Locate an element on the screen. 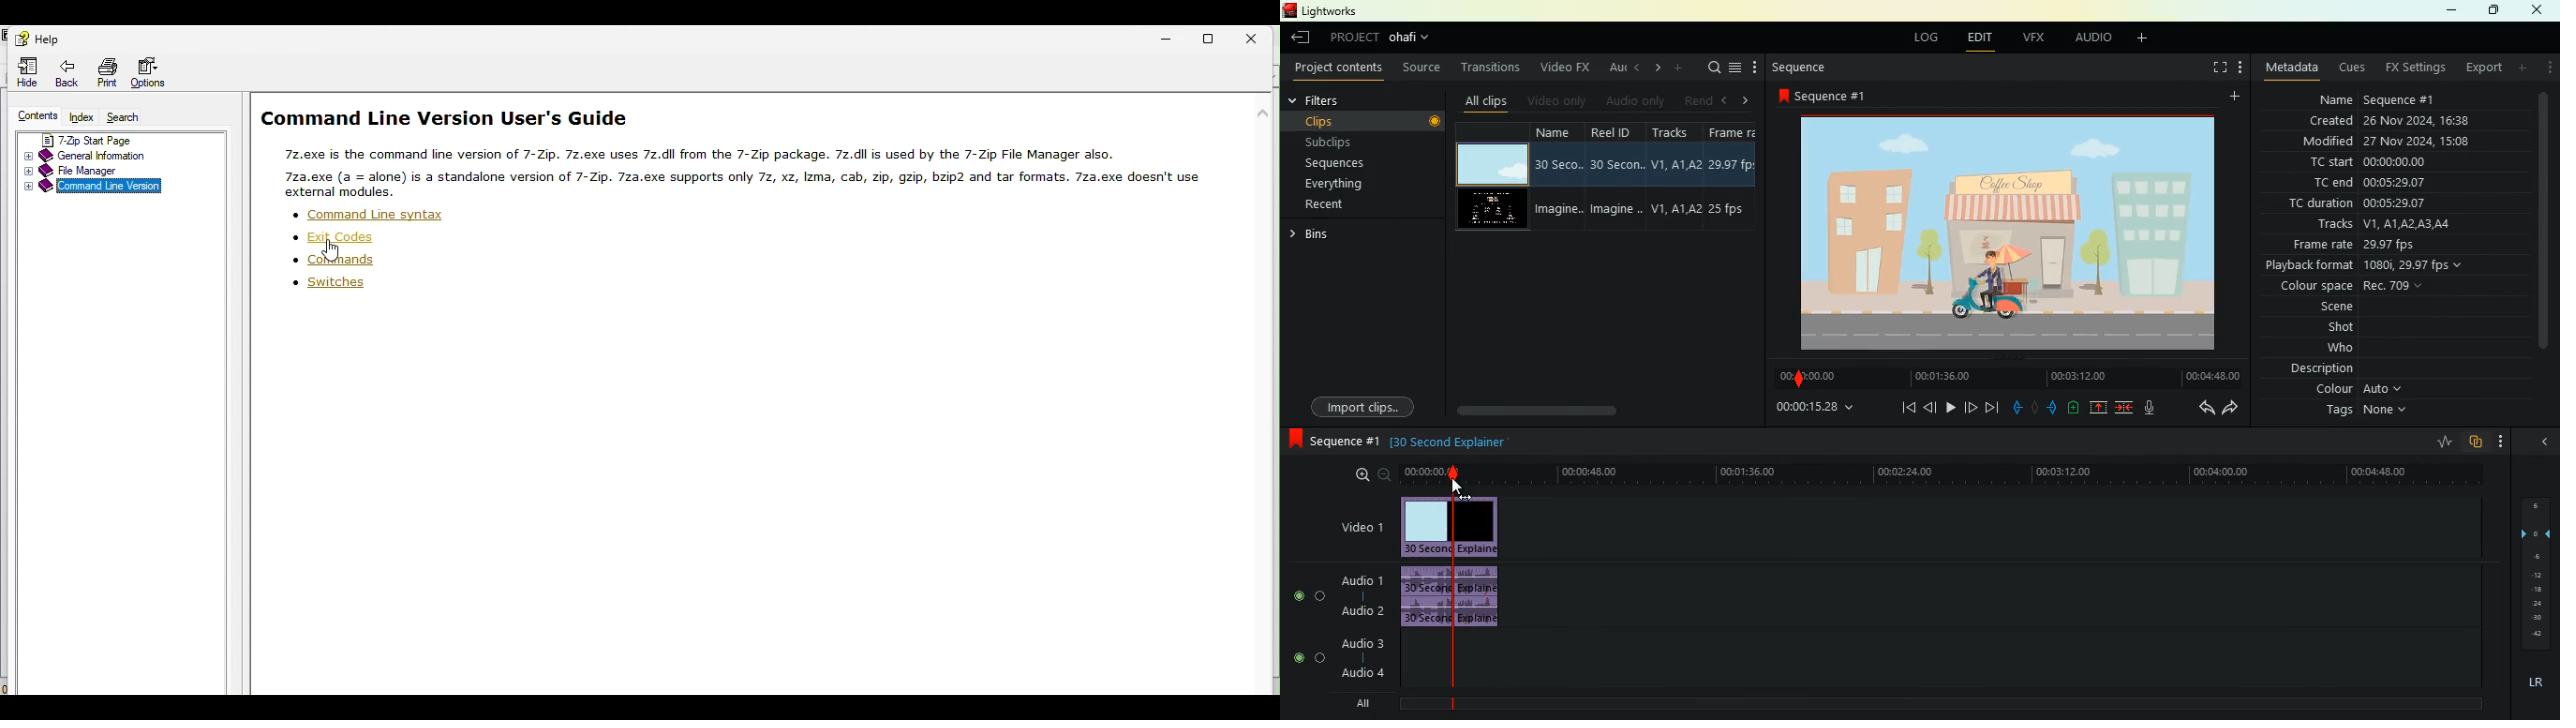 The width and height of the screenshot is (2576, 728). File manager is located at coordinates (118, 171).